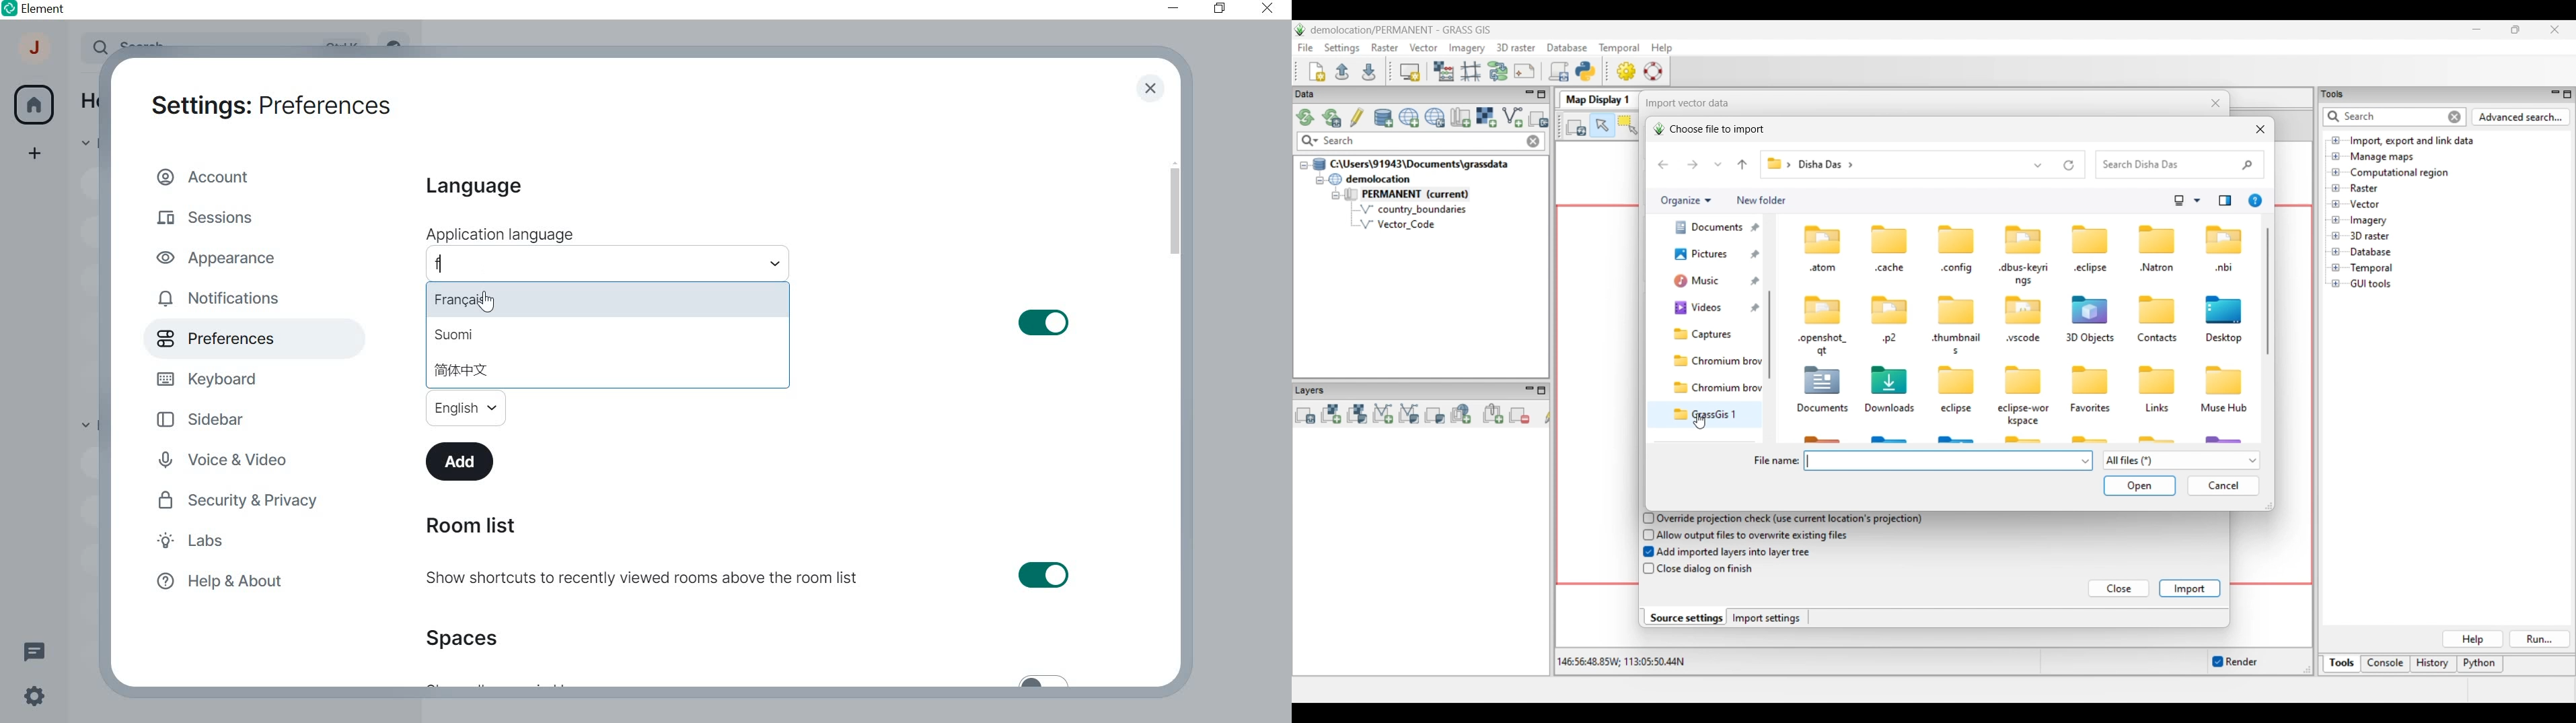 The width and height of the screenshot is (2576, 728). Describe the element at coordinates (452, 336) in the screenshot. I see `SUOMI` at that location.